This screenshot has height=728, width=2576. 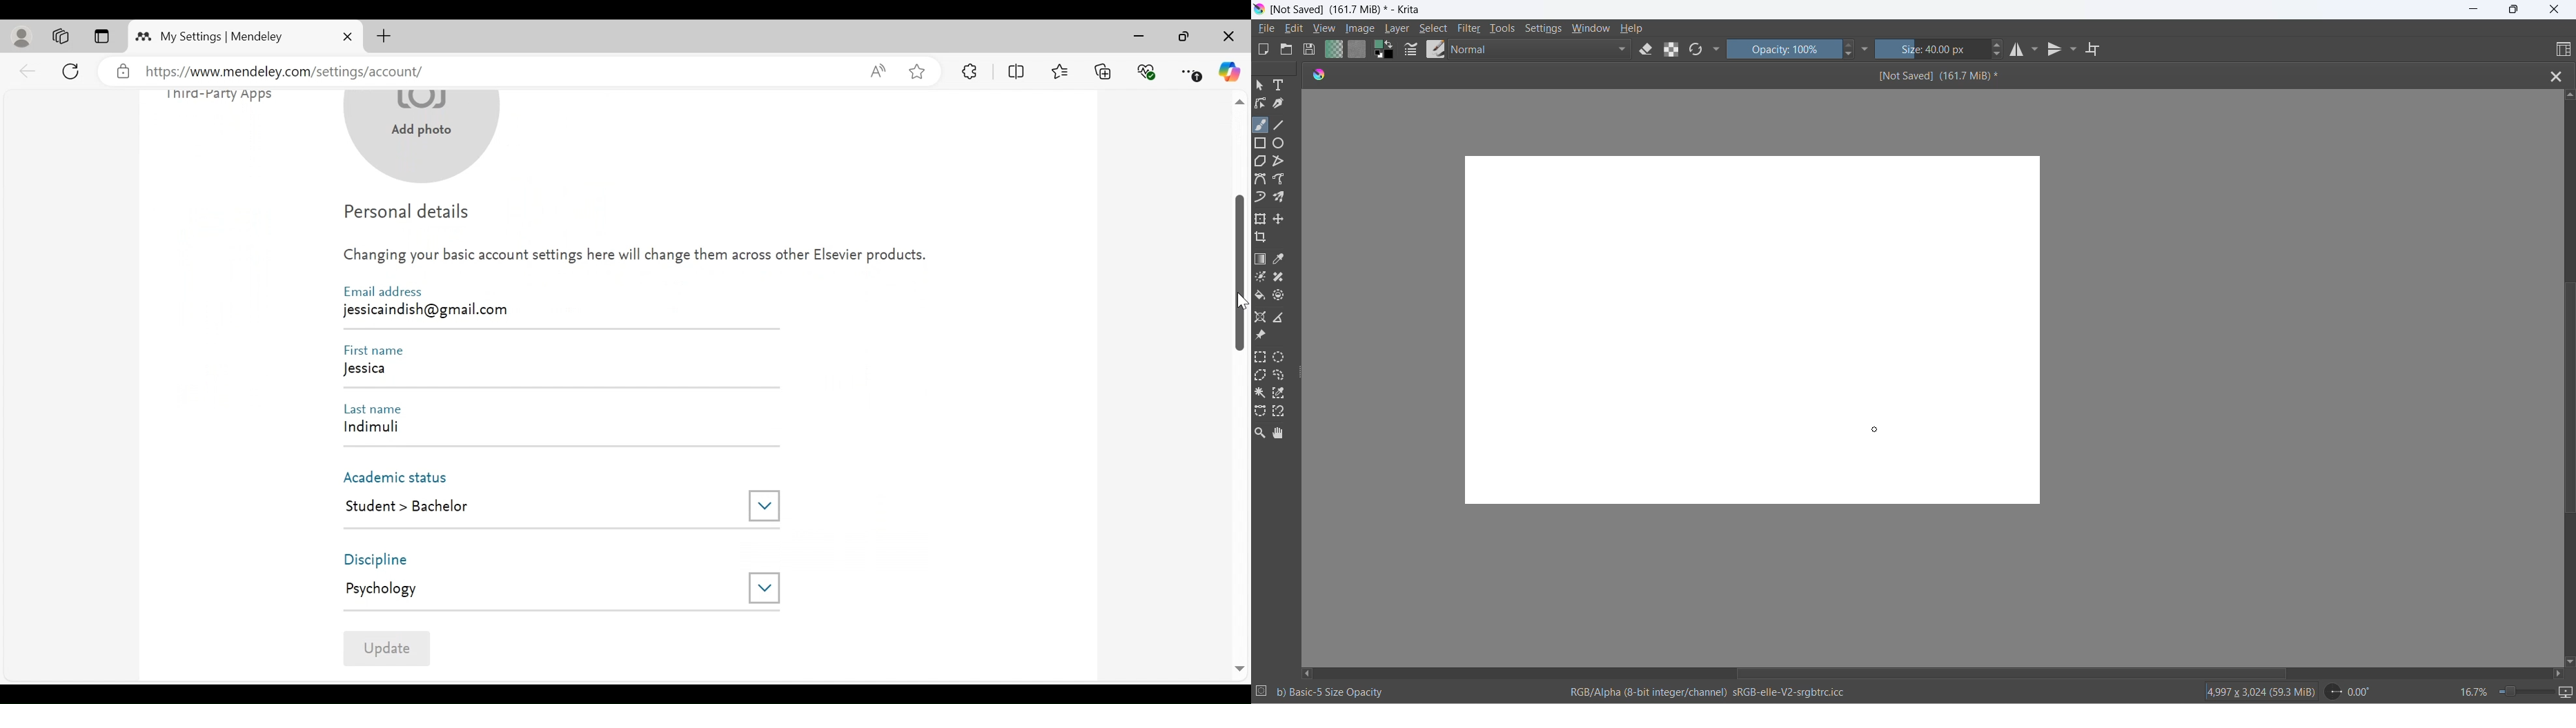 What do you see at coordinates (1325, 30) in the screenshot?
I see `view` at bounding box center [1325, 30].